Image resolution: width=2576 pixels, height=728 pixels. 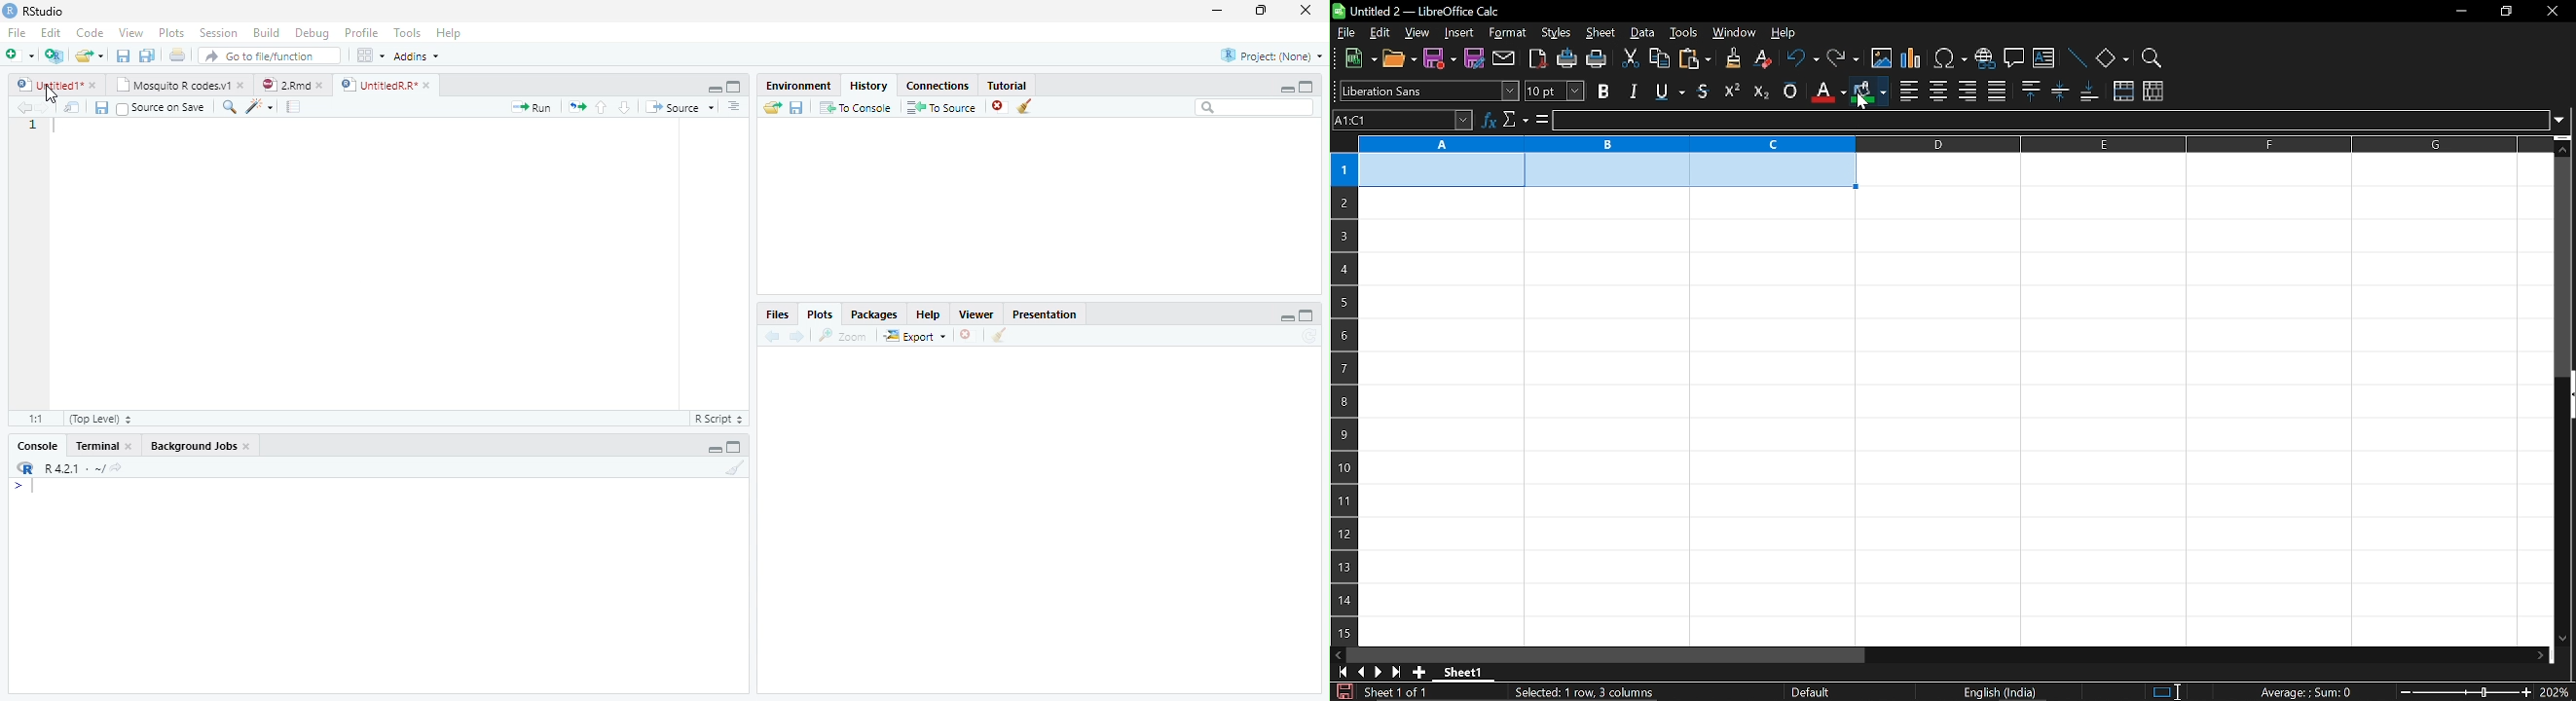 I want to click on Clear, so click(x=736, y=467).